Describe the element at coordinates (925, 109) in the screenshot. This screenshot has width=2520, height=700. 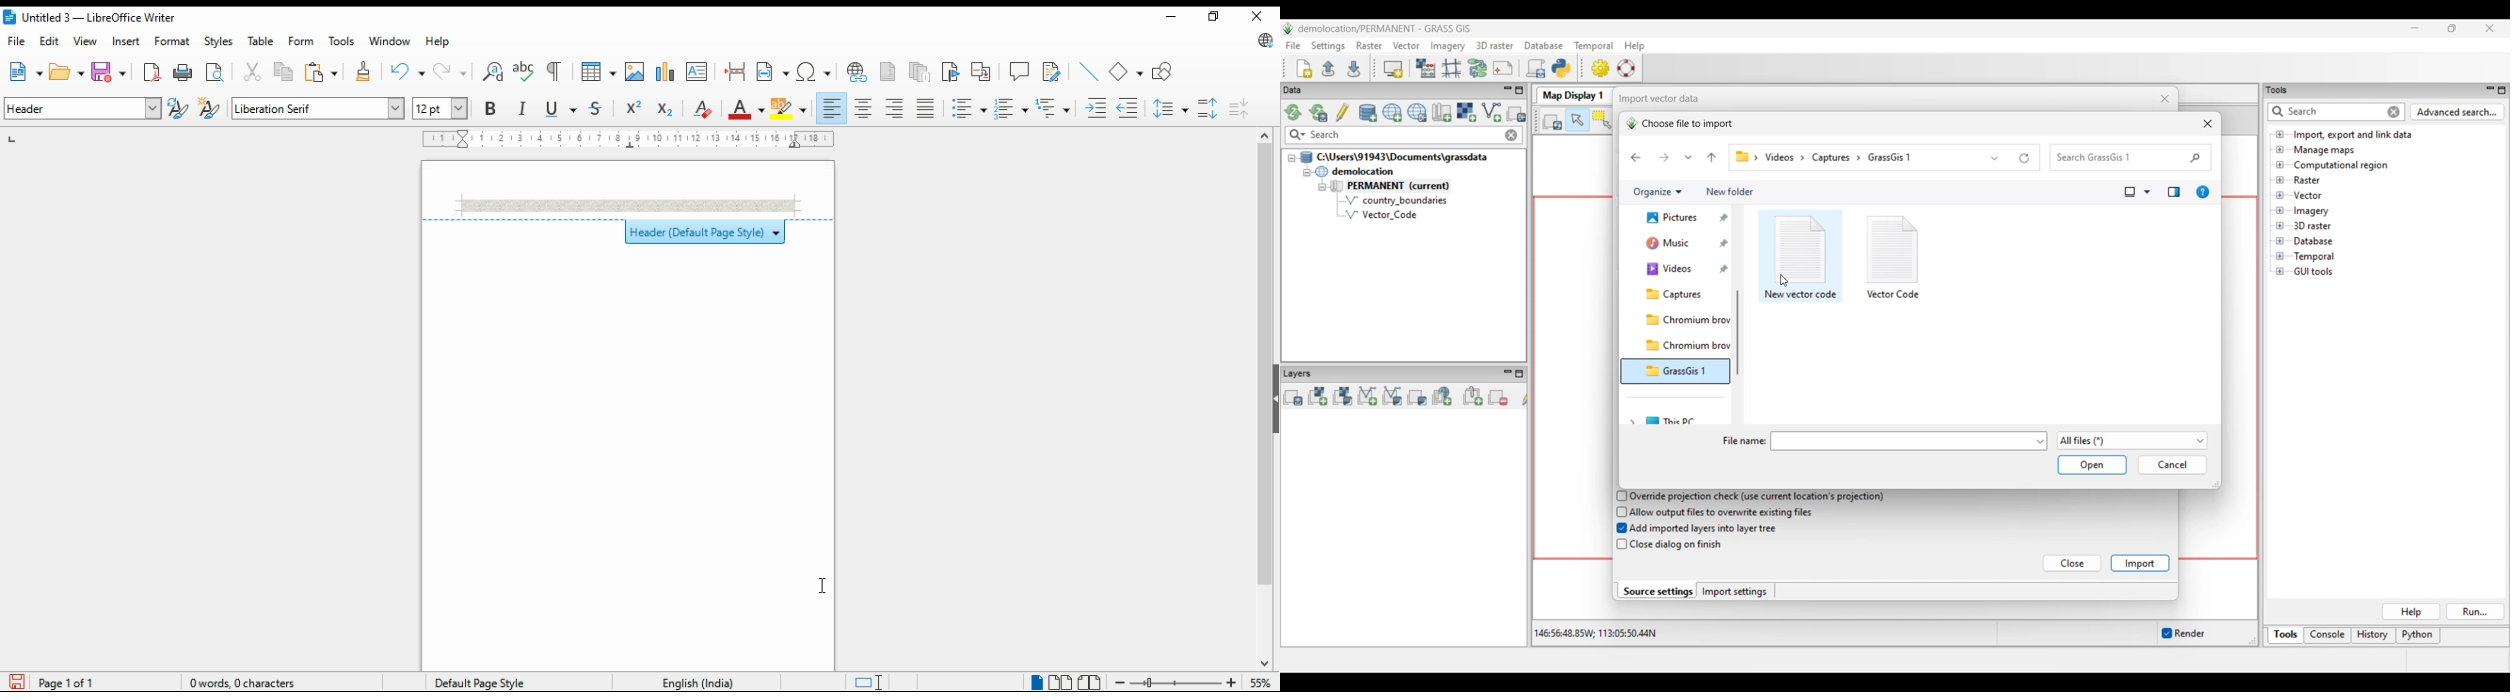
I see `justified` at that location.